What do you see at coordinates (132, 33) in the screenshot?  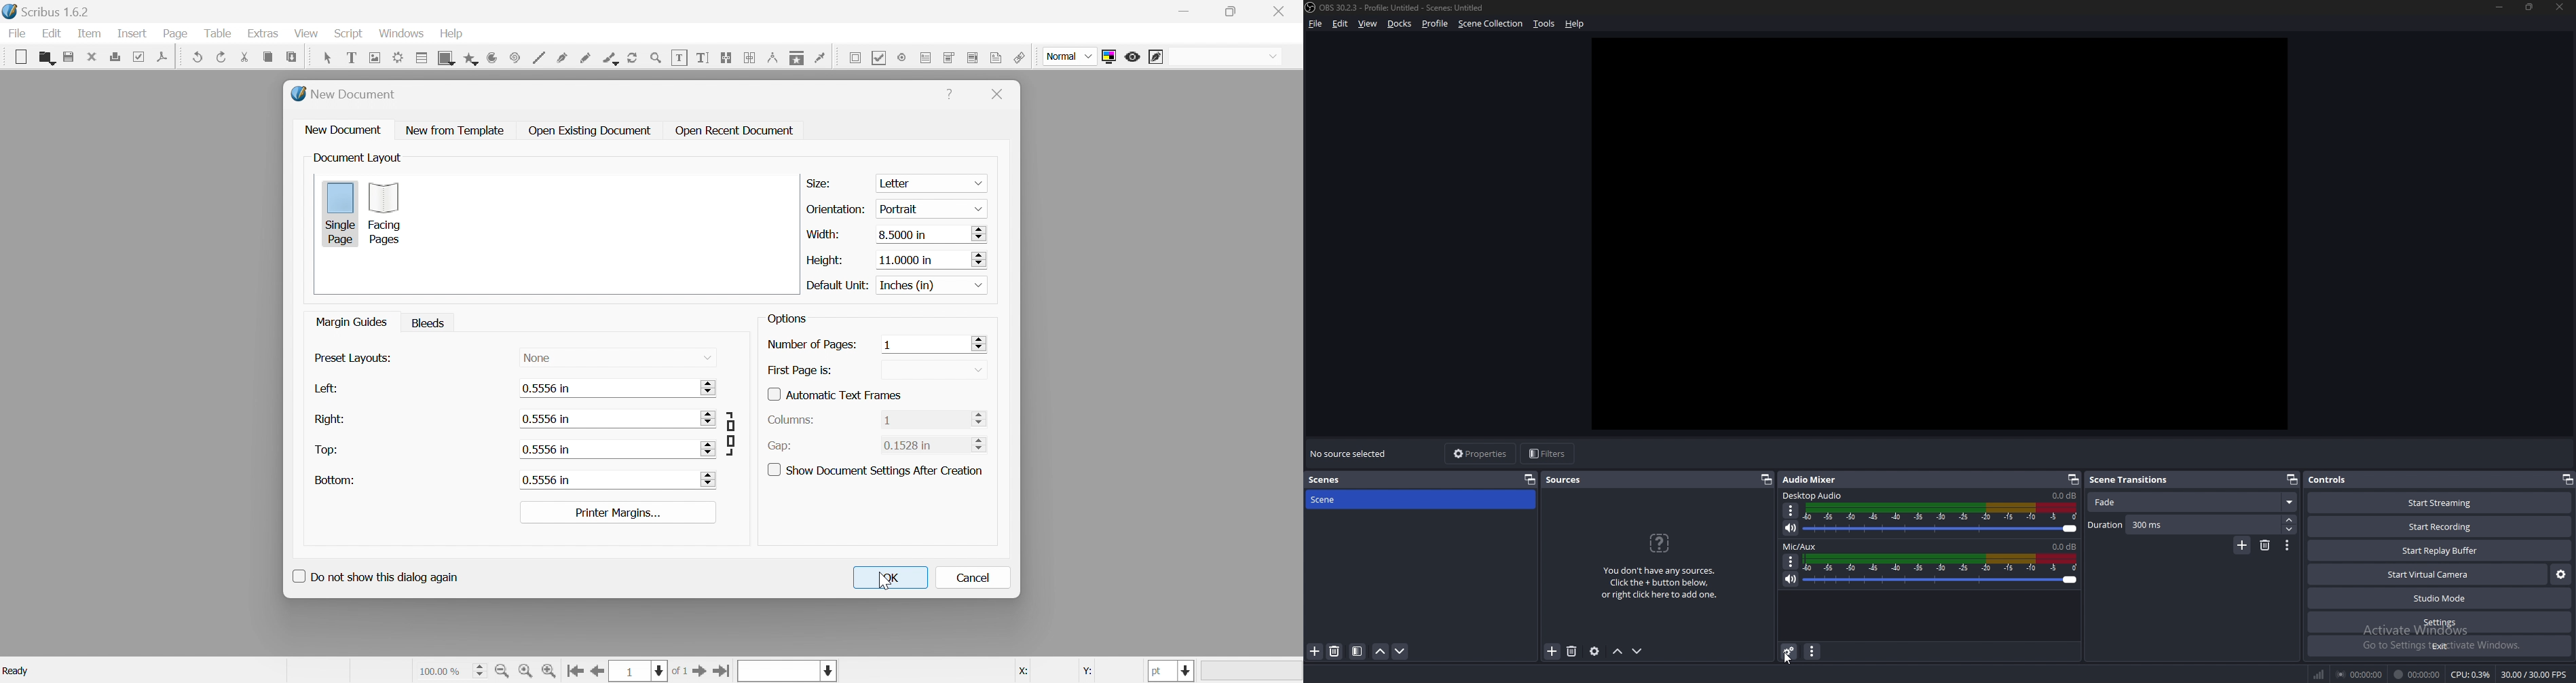 I see `insert` at bounding box center [132, 33].